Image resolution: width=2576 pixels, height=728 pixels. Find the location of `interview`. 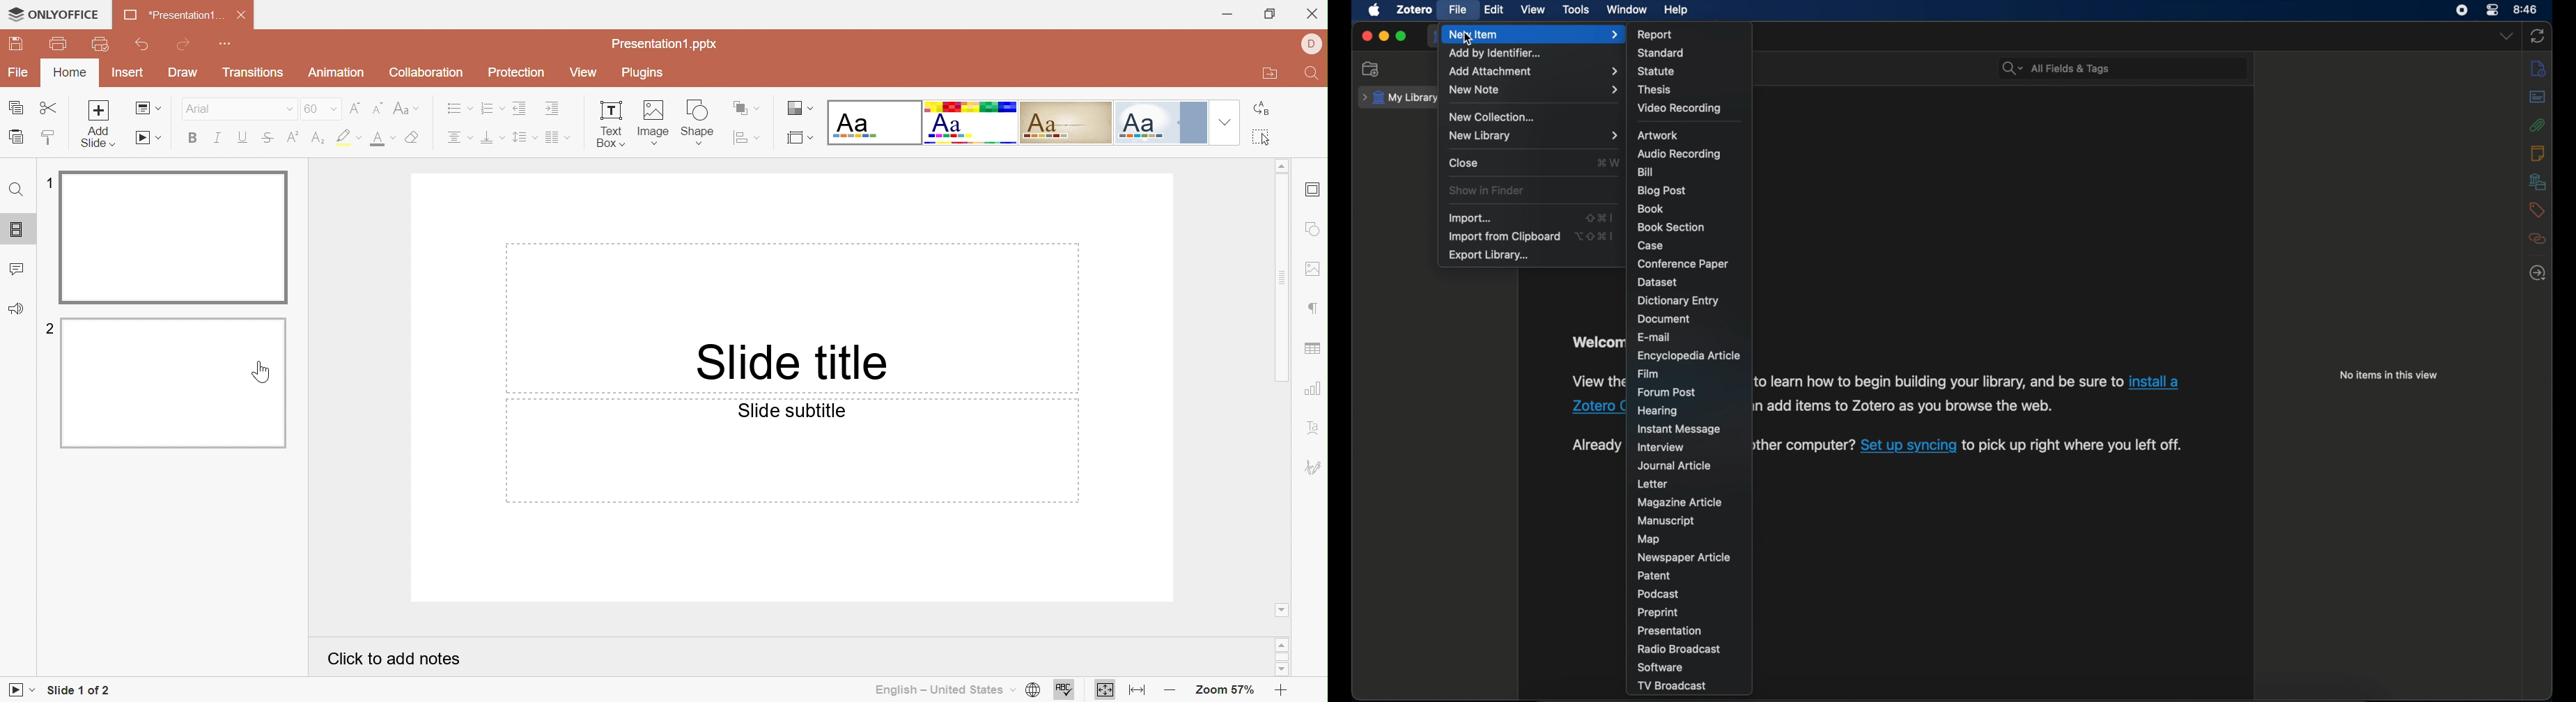

interview is located at coordinates (1663, 447).